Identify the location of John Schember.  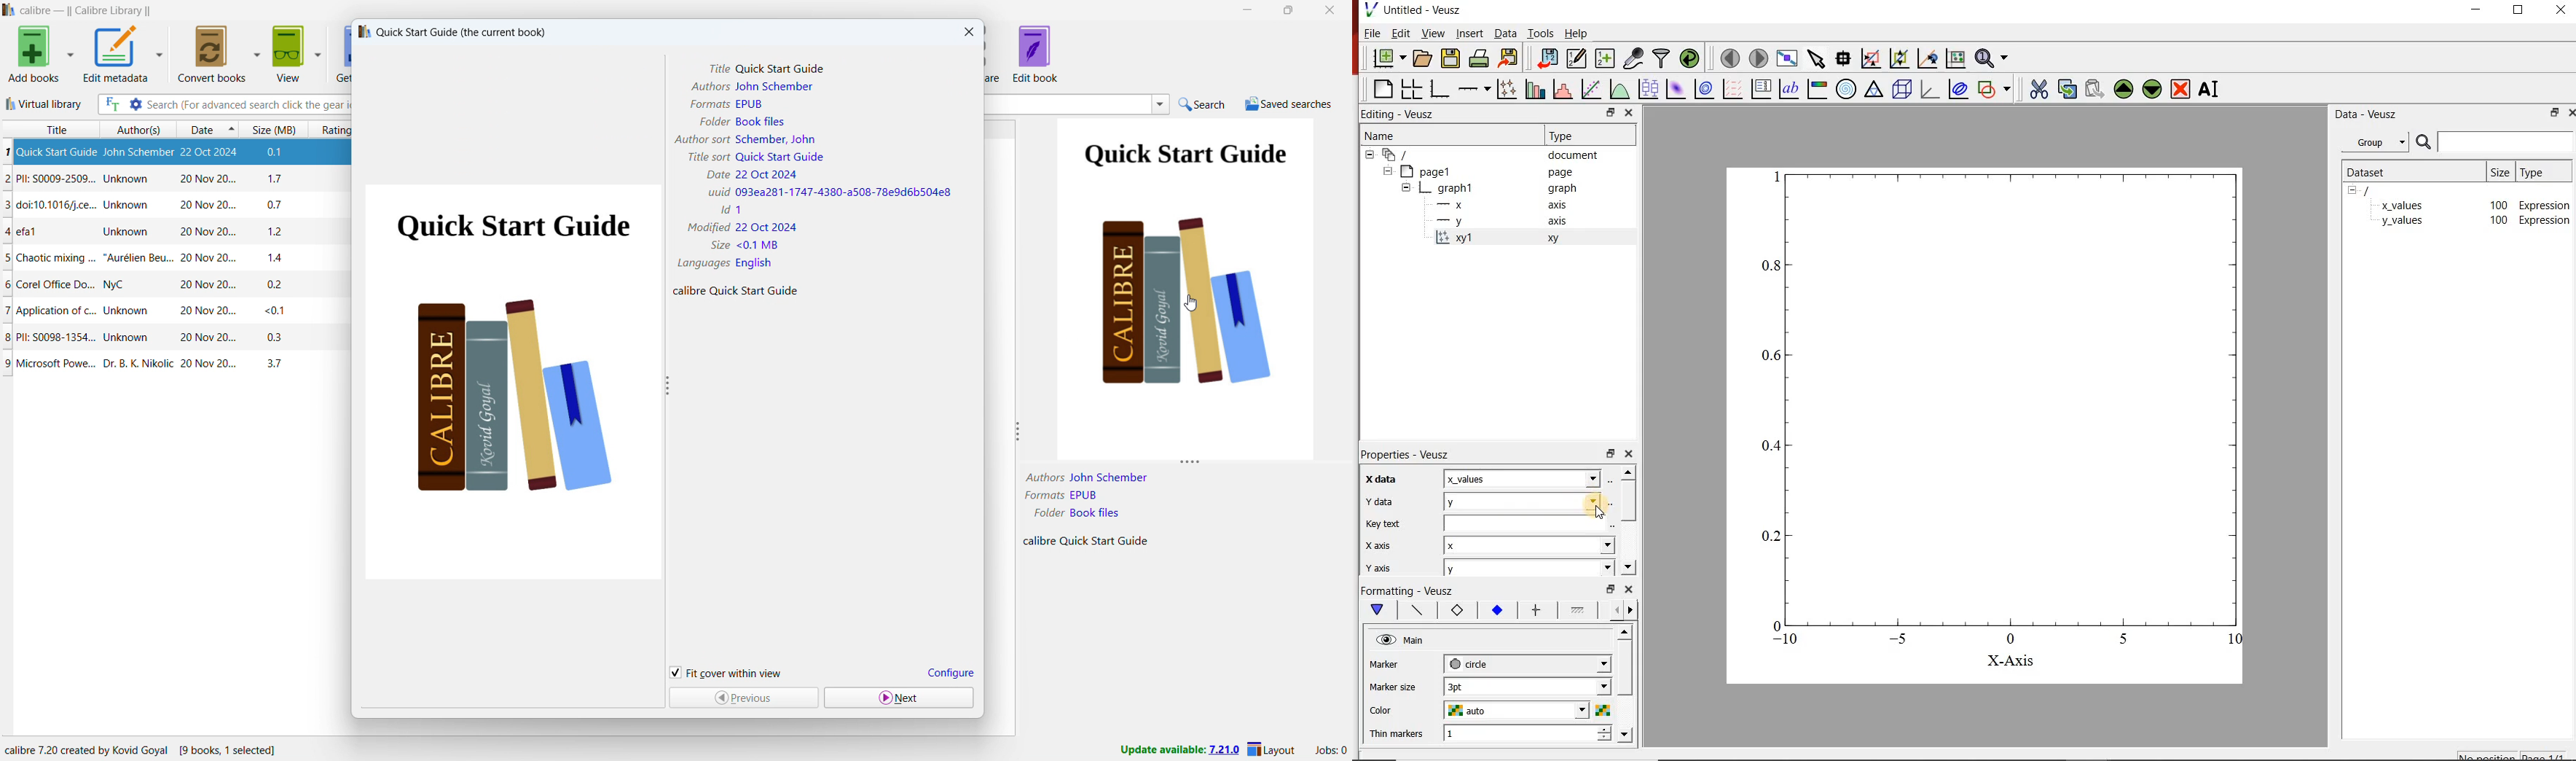
(139, 153).